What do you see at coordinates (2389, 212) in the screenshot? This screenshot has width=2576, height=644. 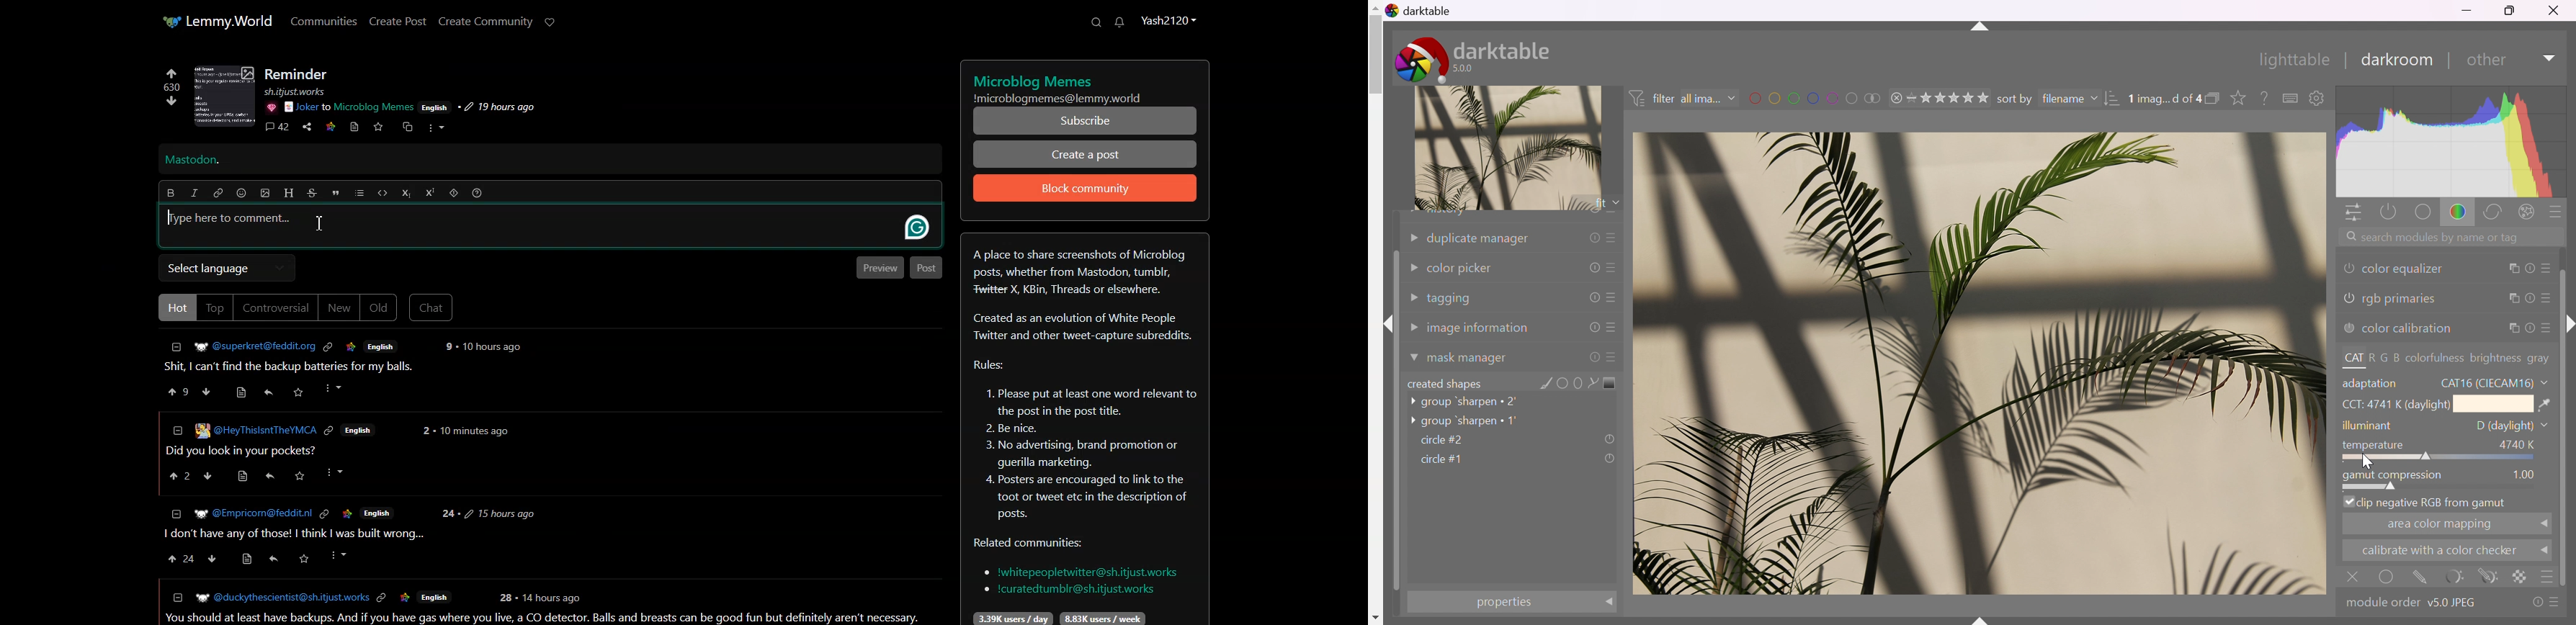 I see `show only active modules` at bounding box center [2389, 212].